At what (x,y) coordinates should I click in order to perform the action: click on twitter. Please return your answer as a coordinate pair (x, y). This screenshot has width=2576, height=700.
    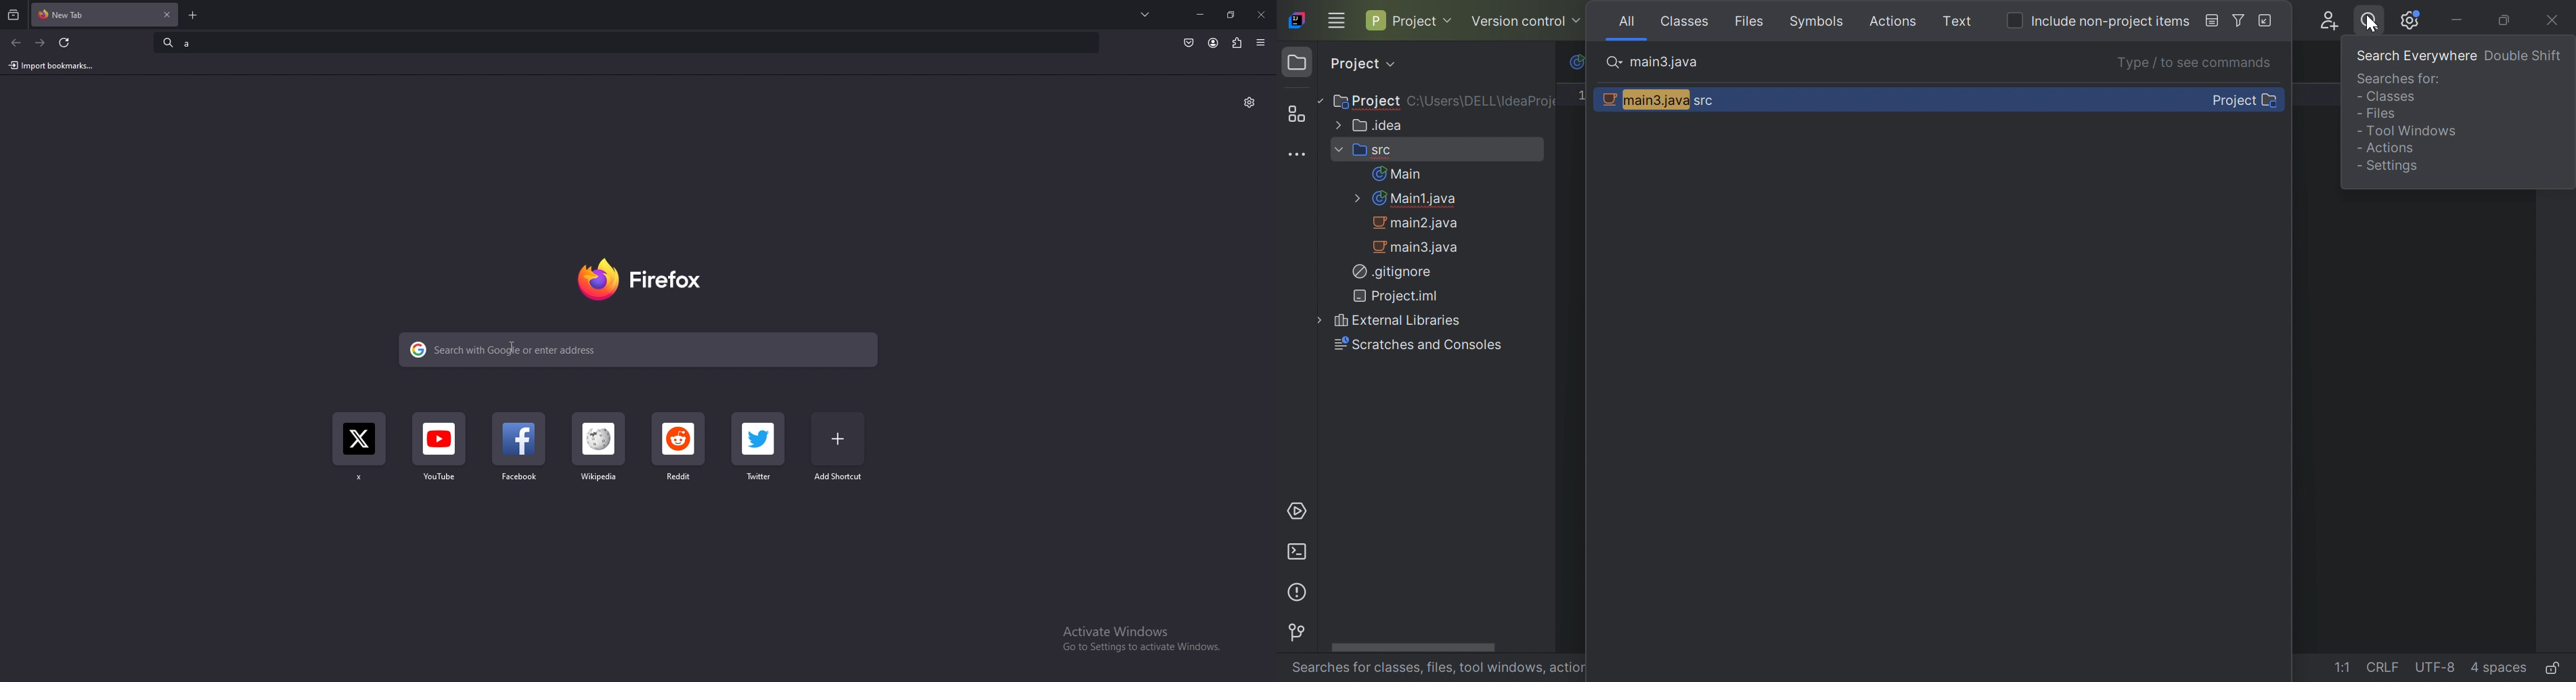
    Looking at the image, I should click on (760, 449).